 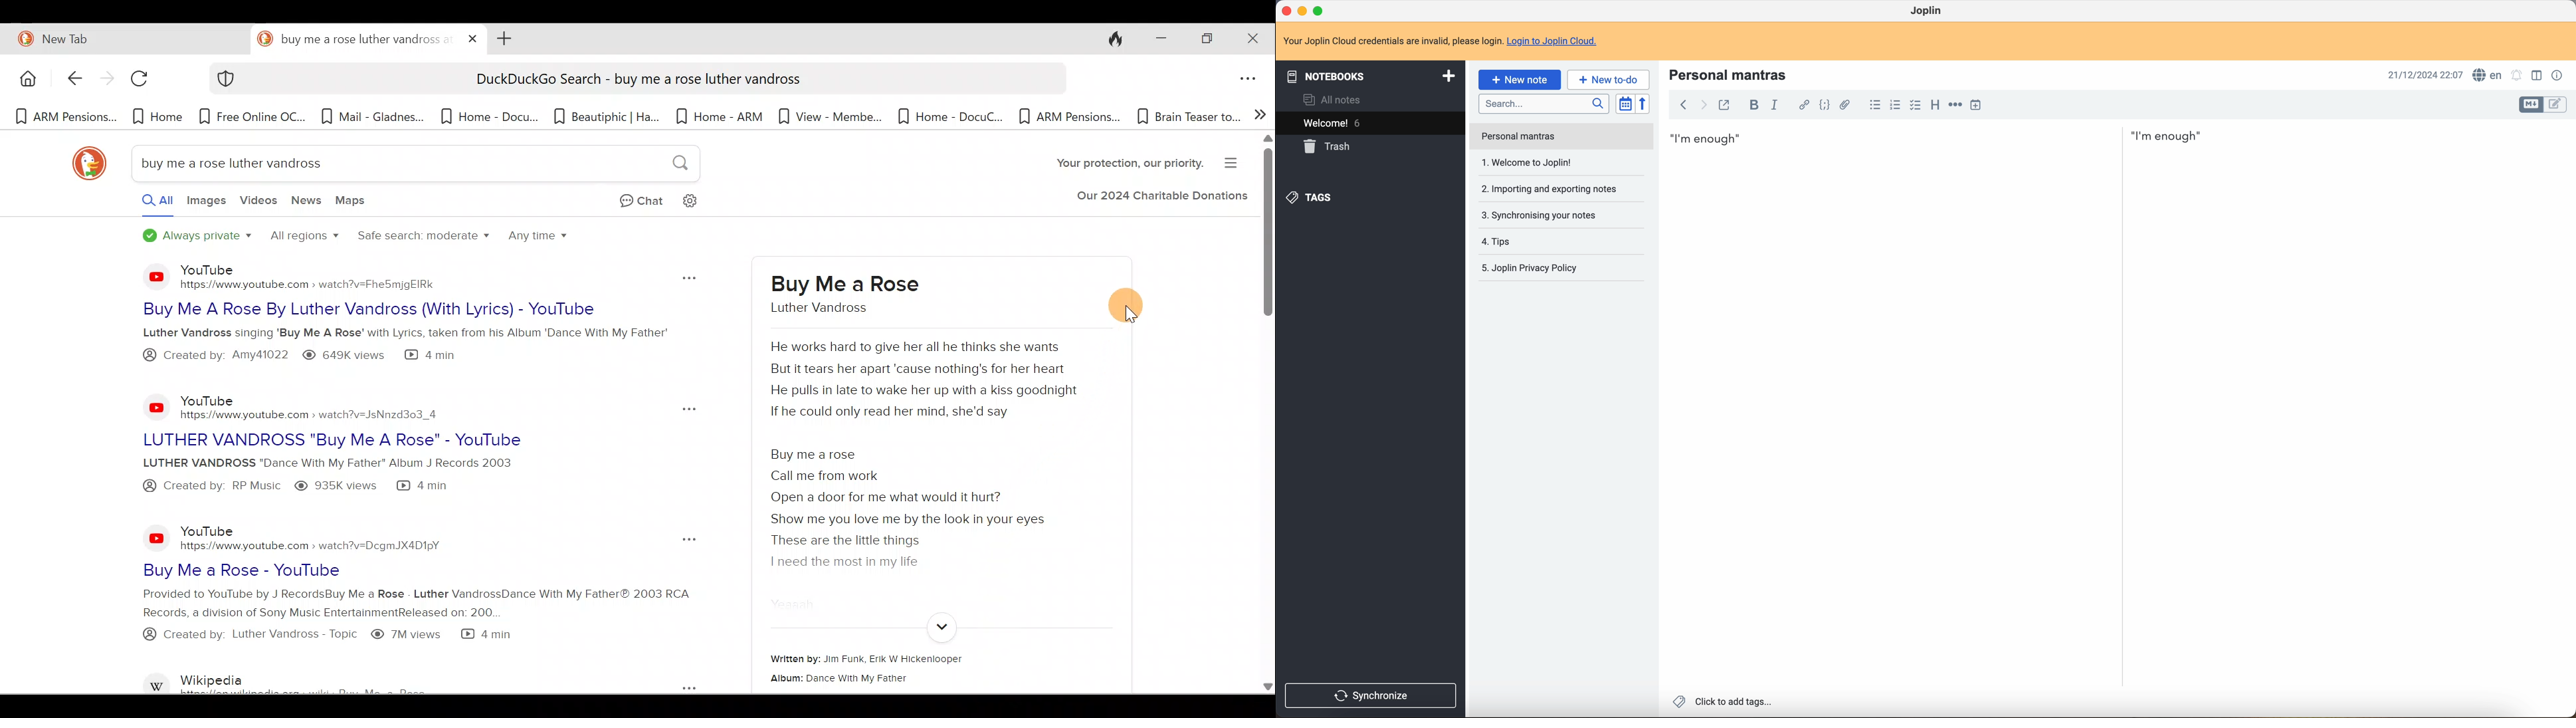 What do you see at coordinates (920, 669) in the screenshot?
I see `Written by: Jim Funk, Erik W Hickenlooper
Album: Dance With My Father` at bounding box center [920, 669].